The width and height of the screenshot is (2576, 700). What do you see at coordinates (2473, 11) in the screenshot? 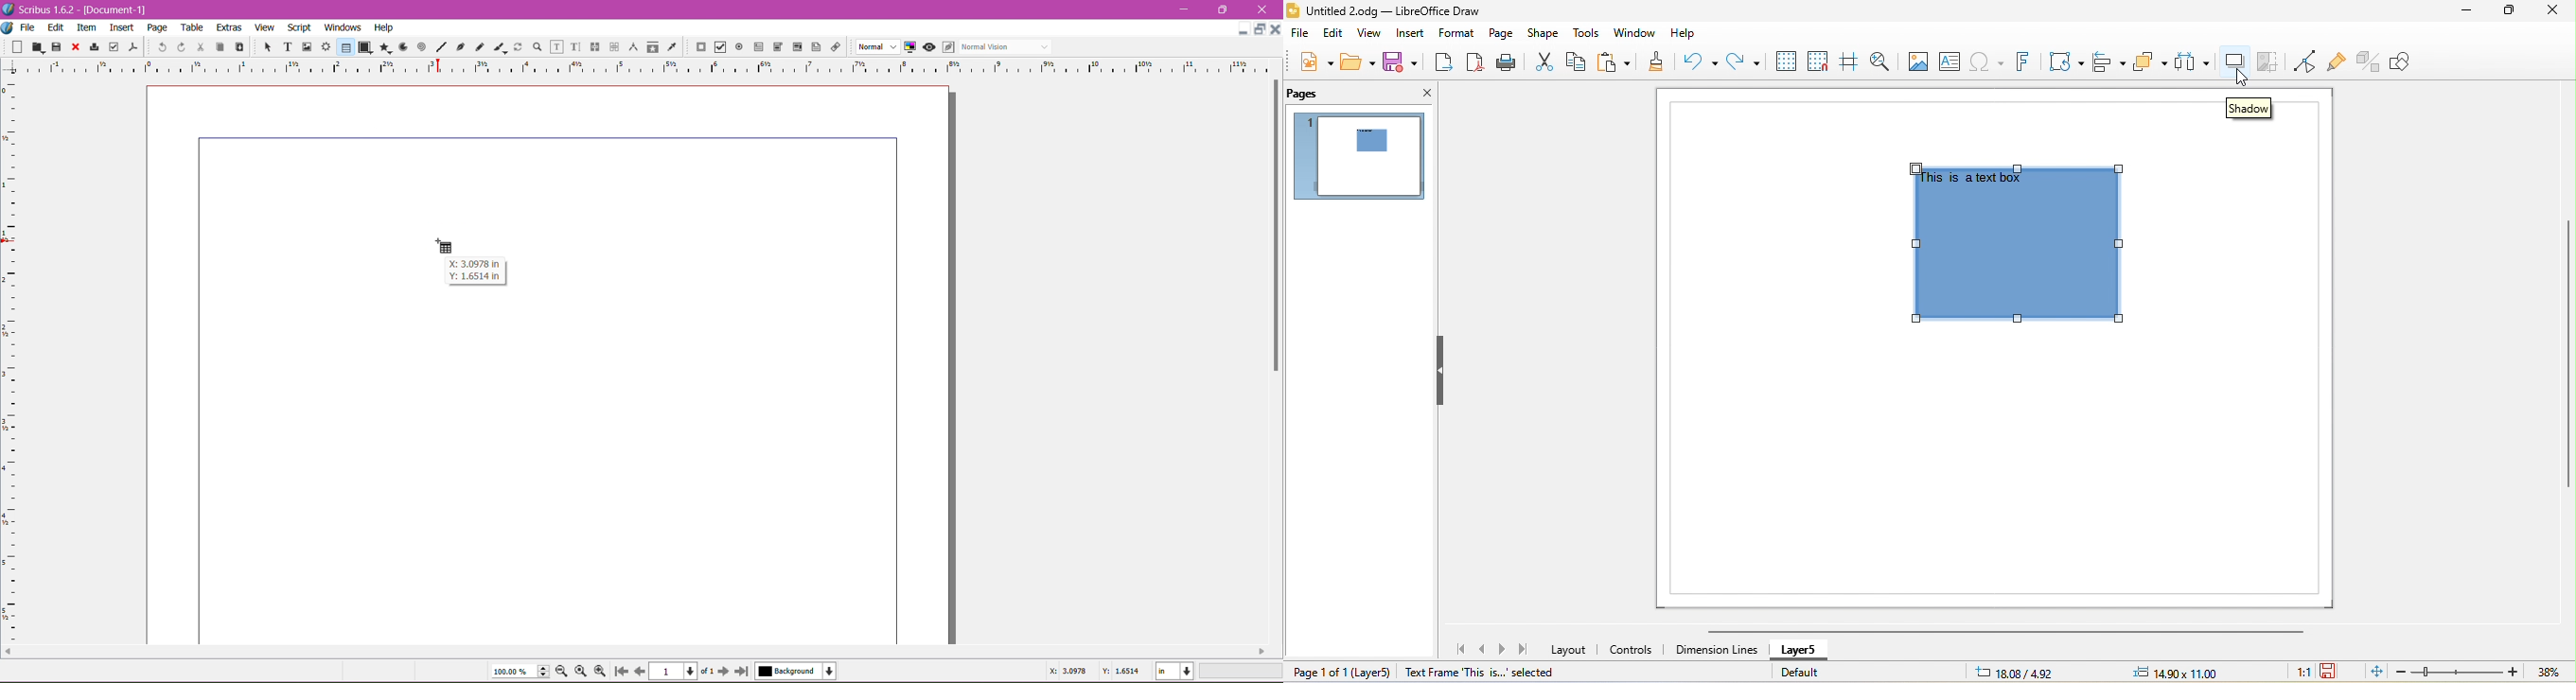
I see `minimize` at bounding box center [2473, 11].